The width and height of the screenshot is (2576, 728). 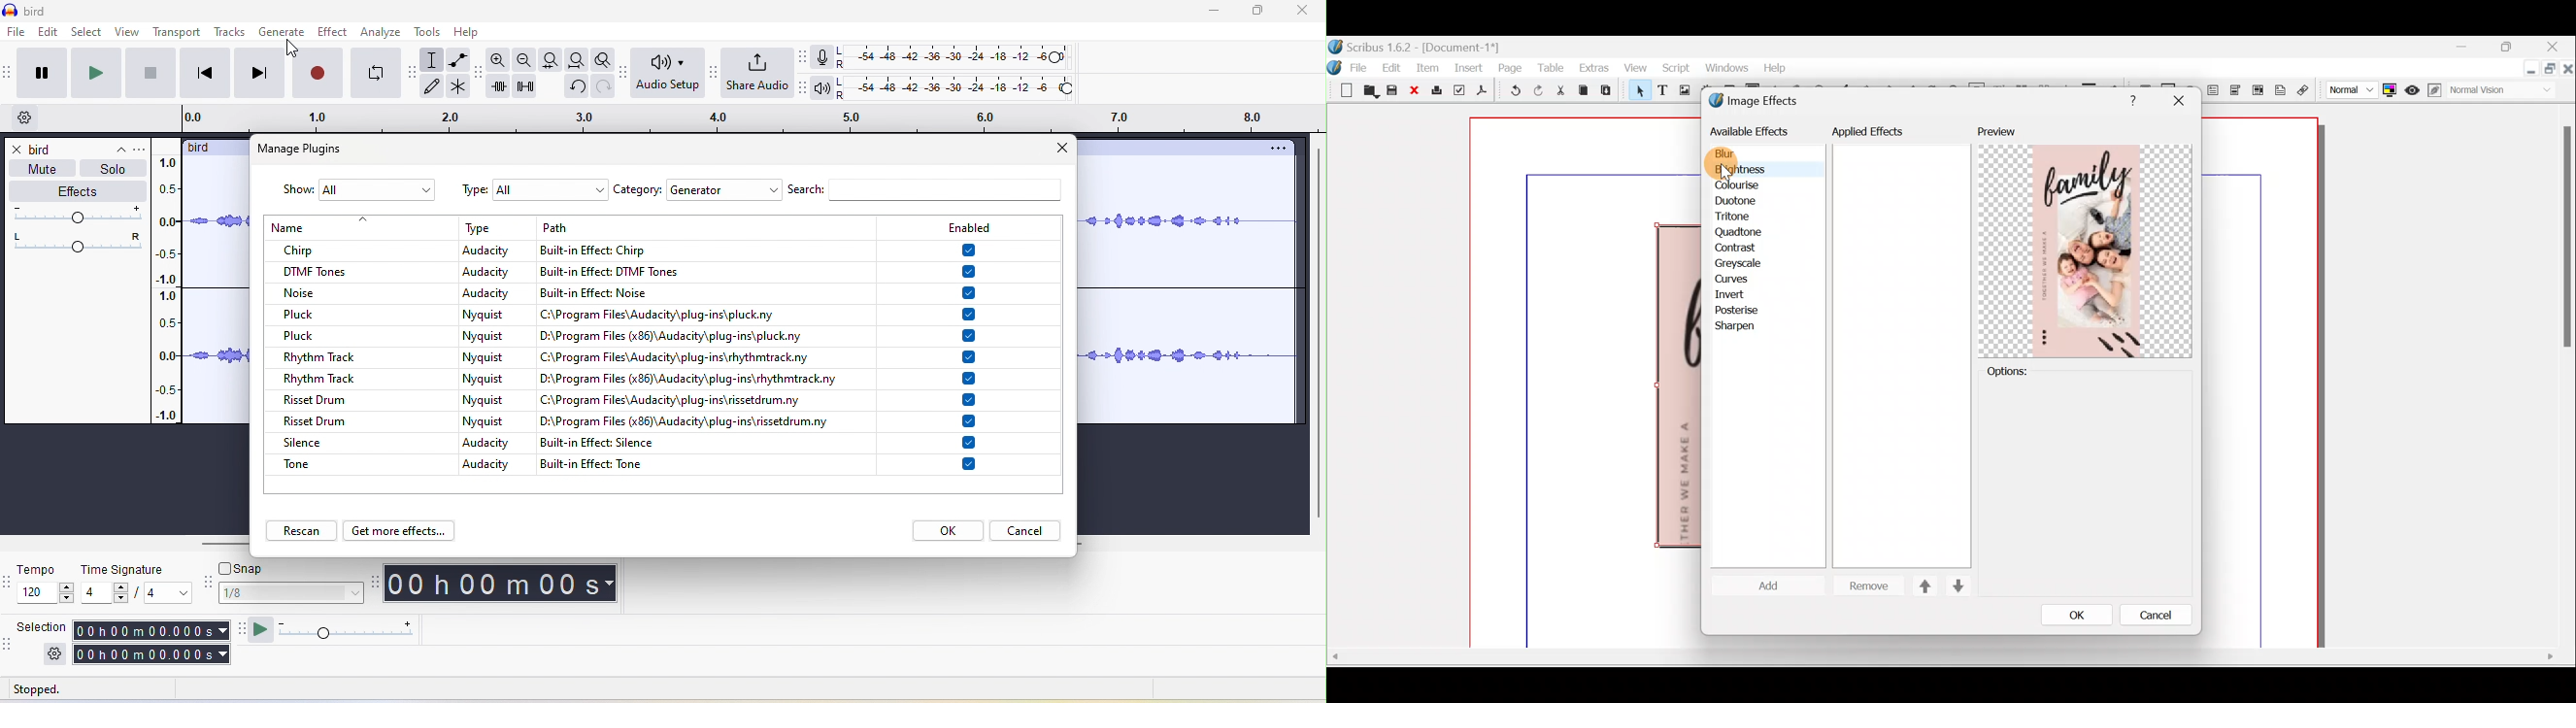 I want to click on Tritone, so click(x=1738, y=218).